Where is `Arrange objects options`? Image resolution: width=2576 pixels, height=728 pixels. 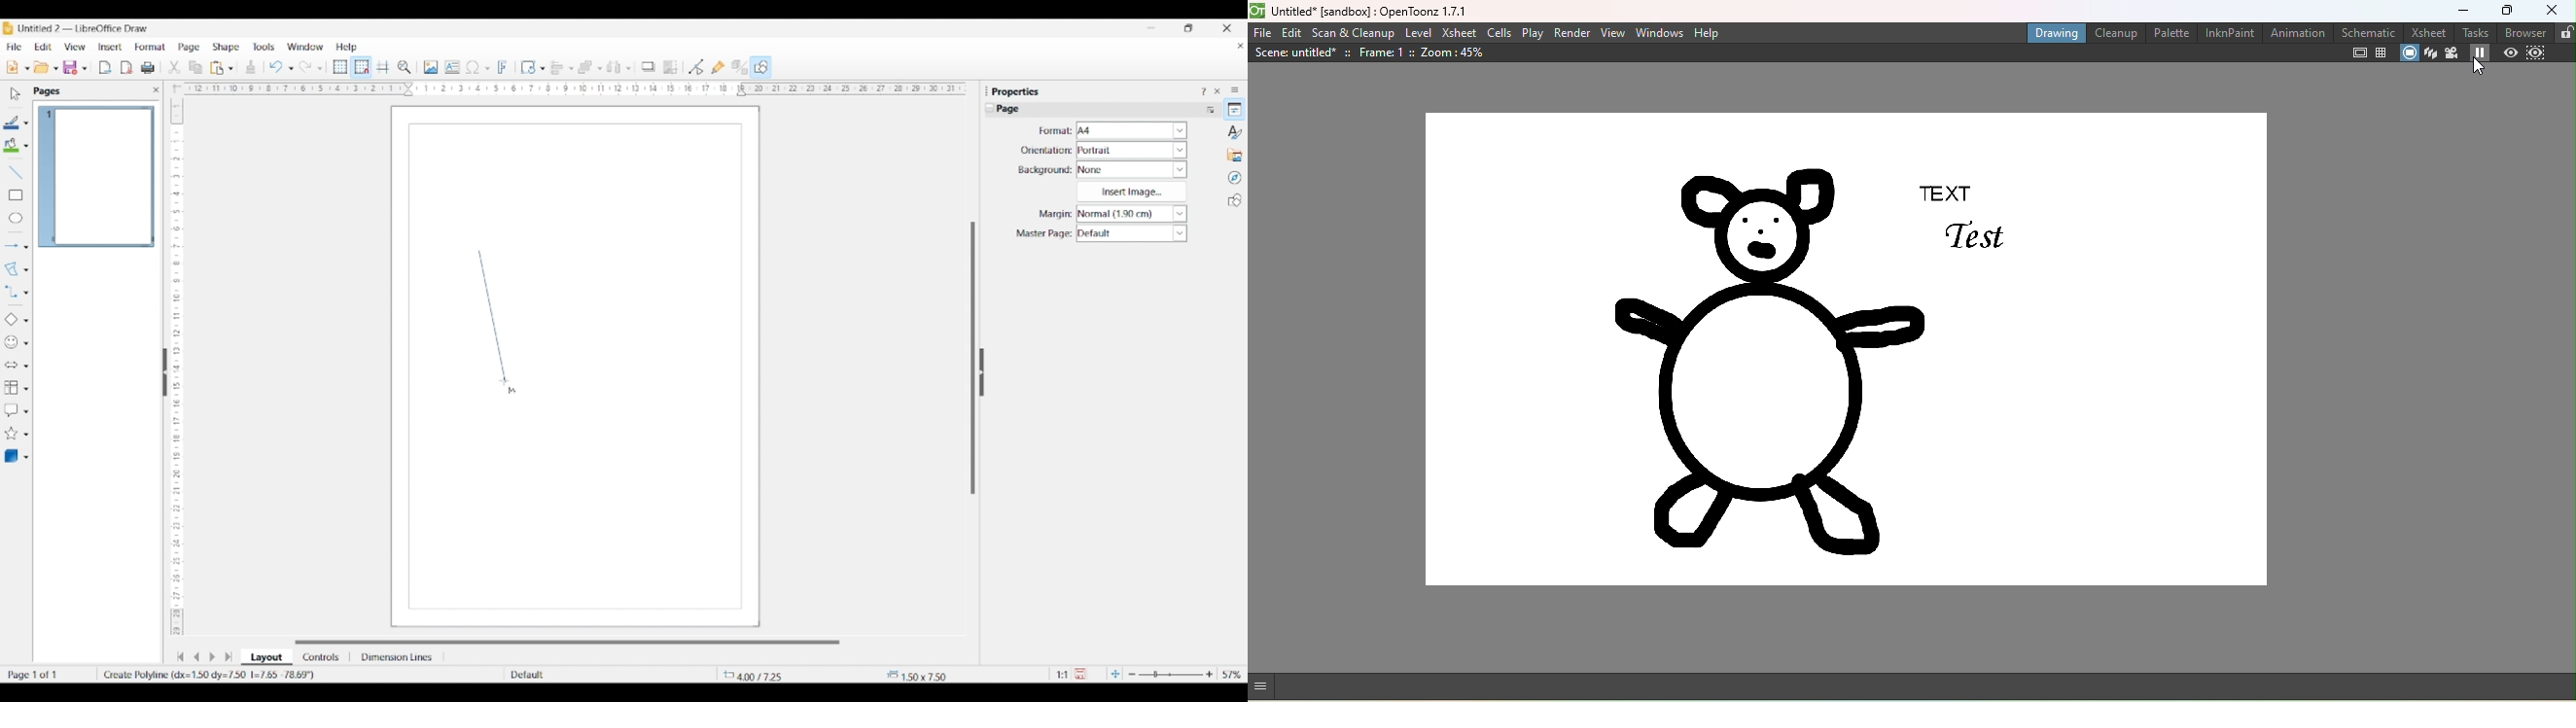
Arrange objects options is located at coordinates (600, 69).